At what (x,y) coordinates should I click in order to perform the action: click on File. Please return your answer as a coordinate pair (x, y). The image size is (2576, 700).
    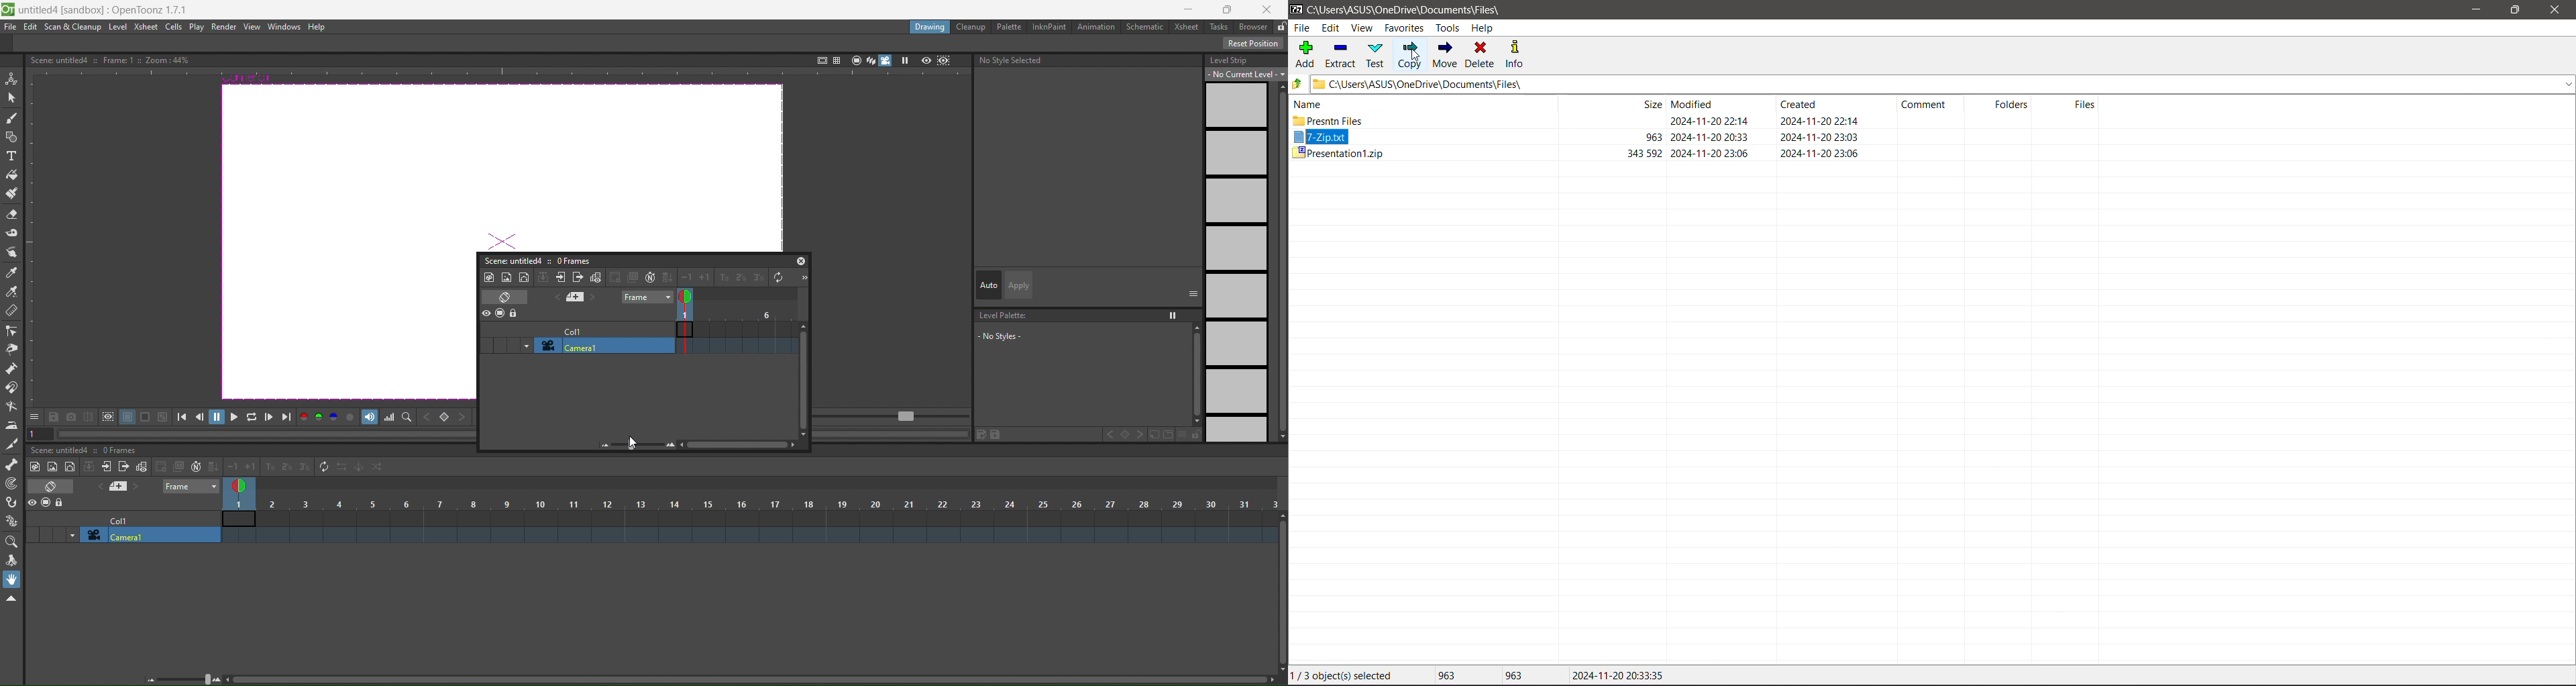
    Looking at the image, I should click on (1301, 28).